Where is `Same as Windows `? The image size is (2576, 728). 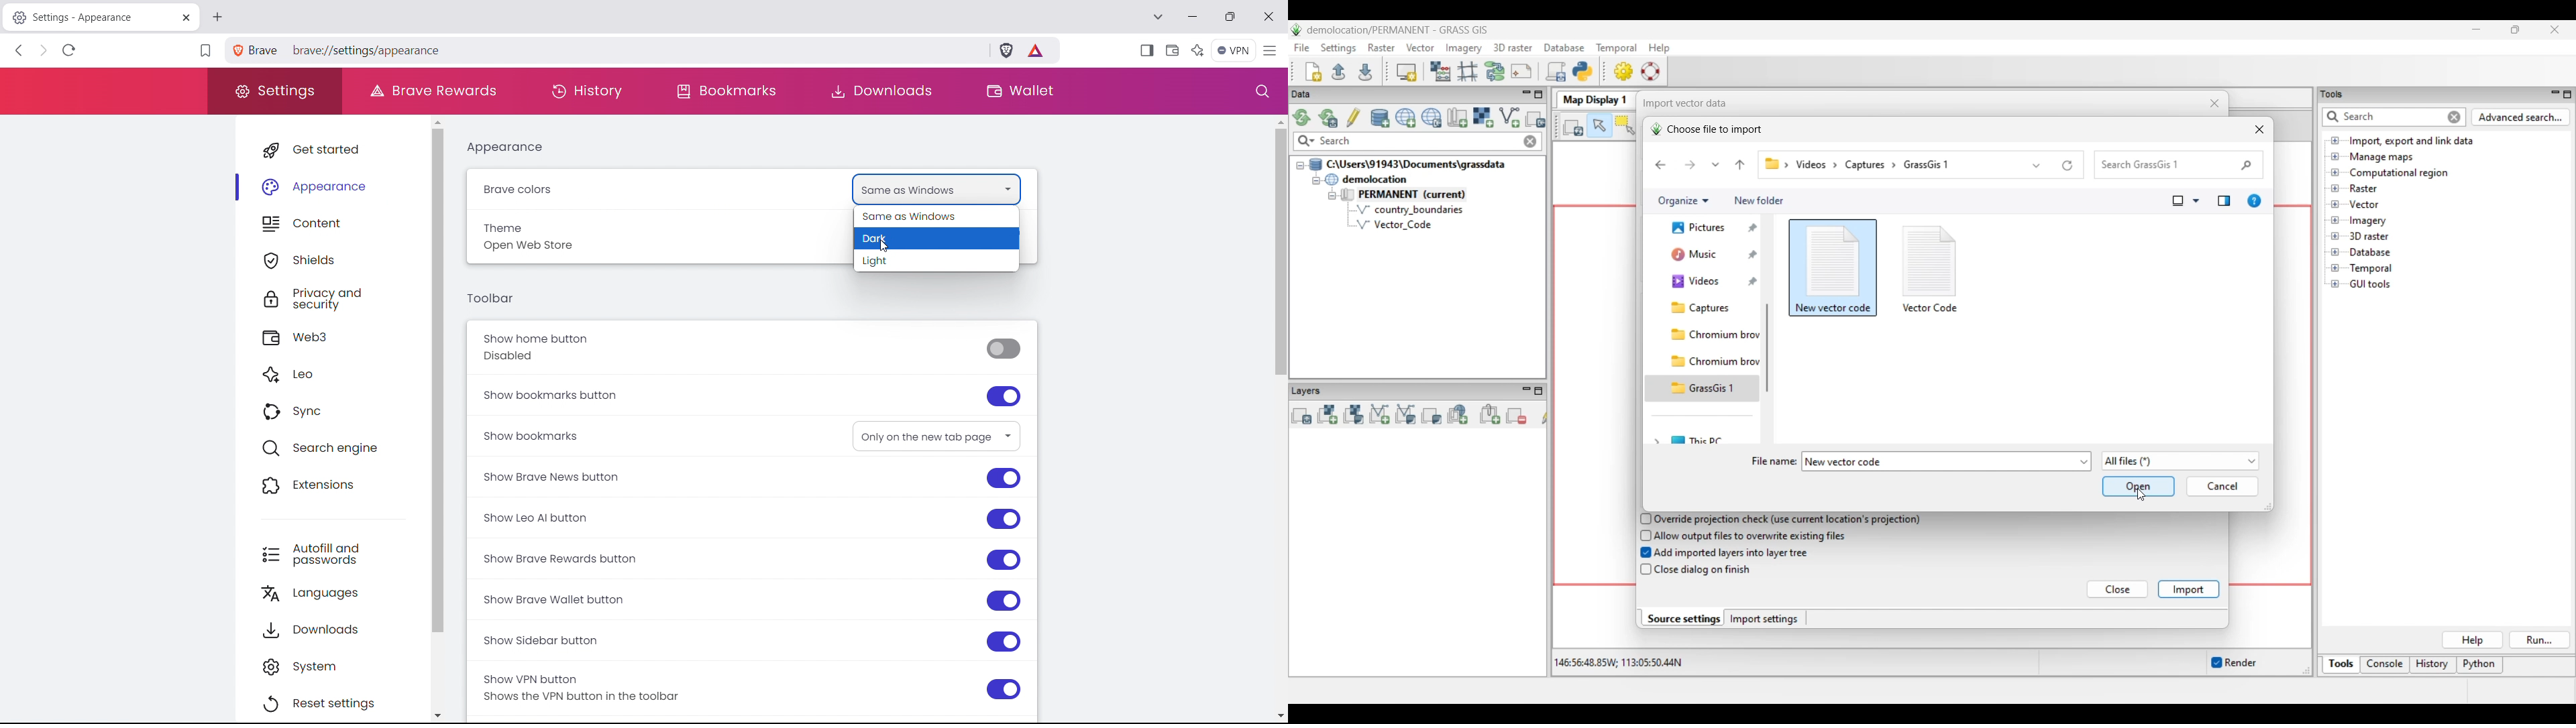 Same as Windows  is located at coordinates (937, 188).